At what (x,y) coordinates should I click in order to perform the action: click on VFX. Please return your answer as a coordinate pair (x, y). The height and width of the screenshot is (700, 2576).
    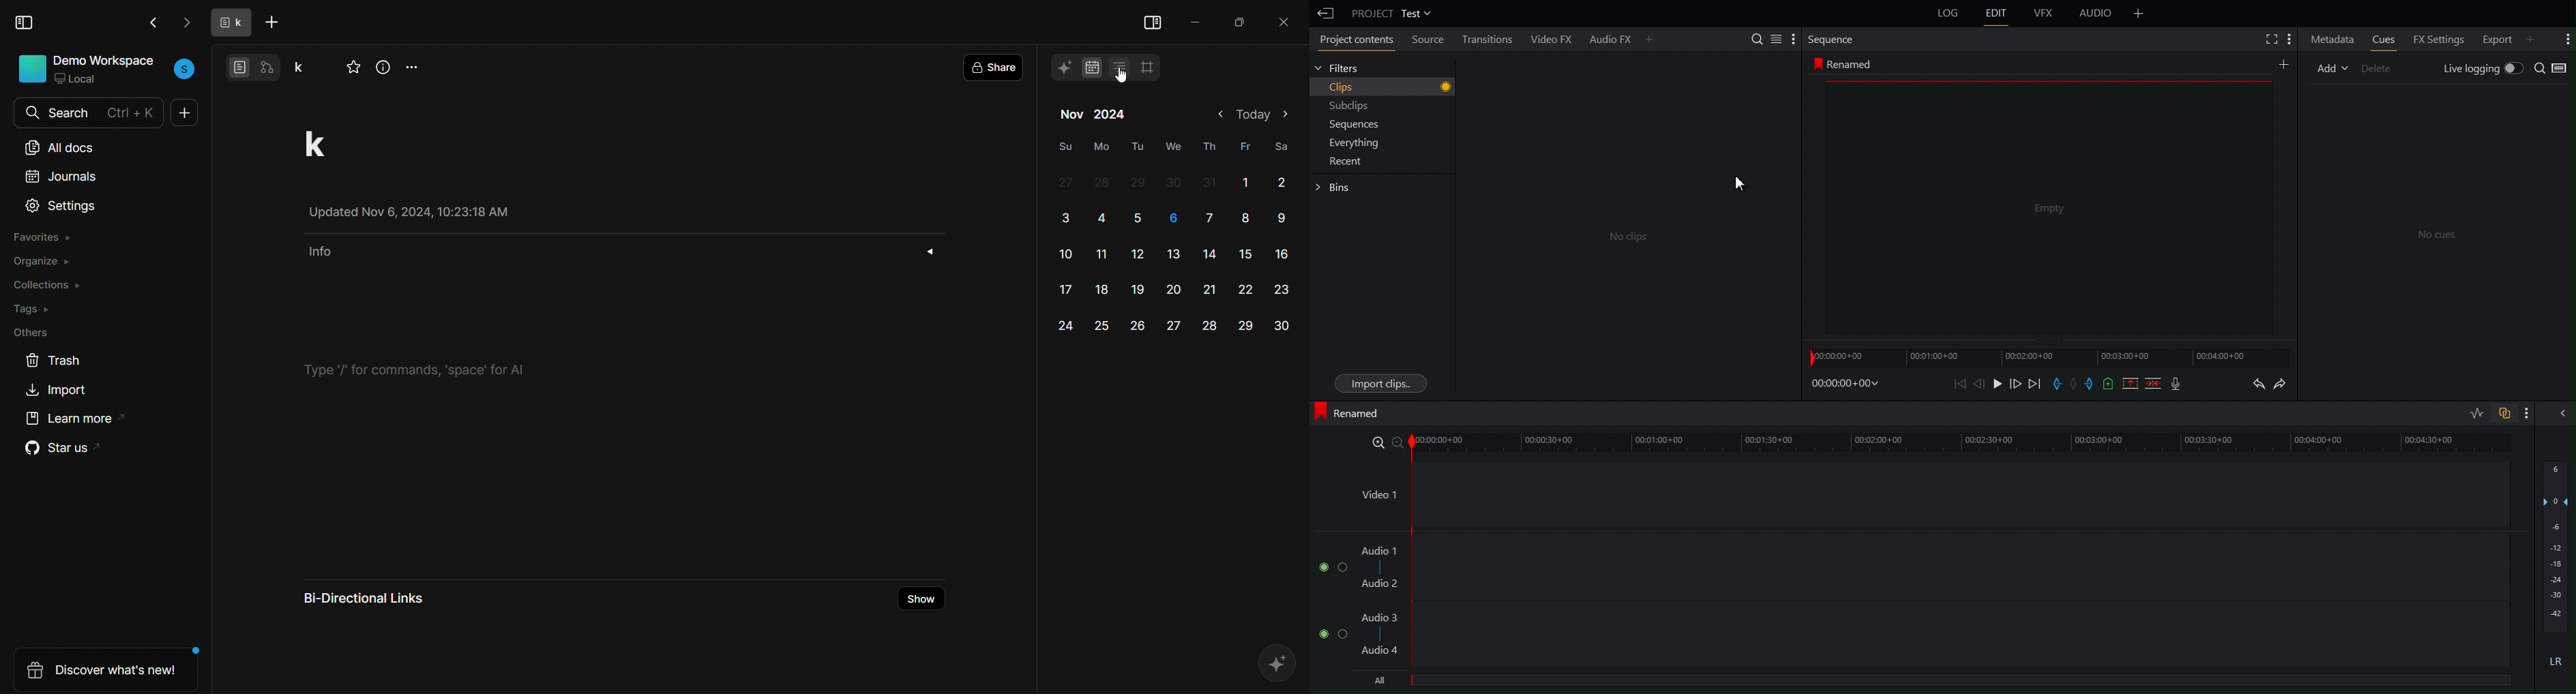
    Looking at the image, I should click on (2046, 13).